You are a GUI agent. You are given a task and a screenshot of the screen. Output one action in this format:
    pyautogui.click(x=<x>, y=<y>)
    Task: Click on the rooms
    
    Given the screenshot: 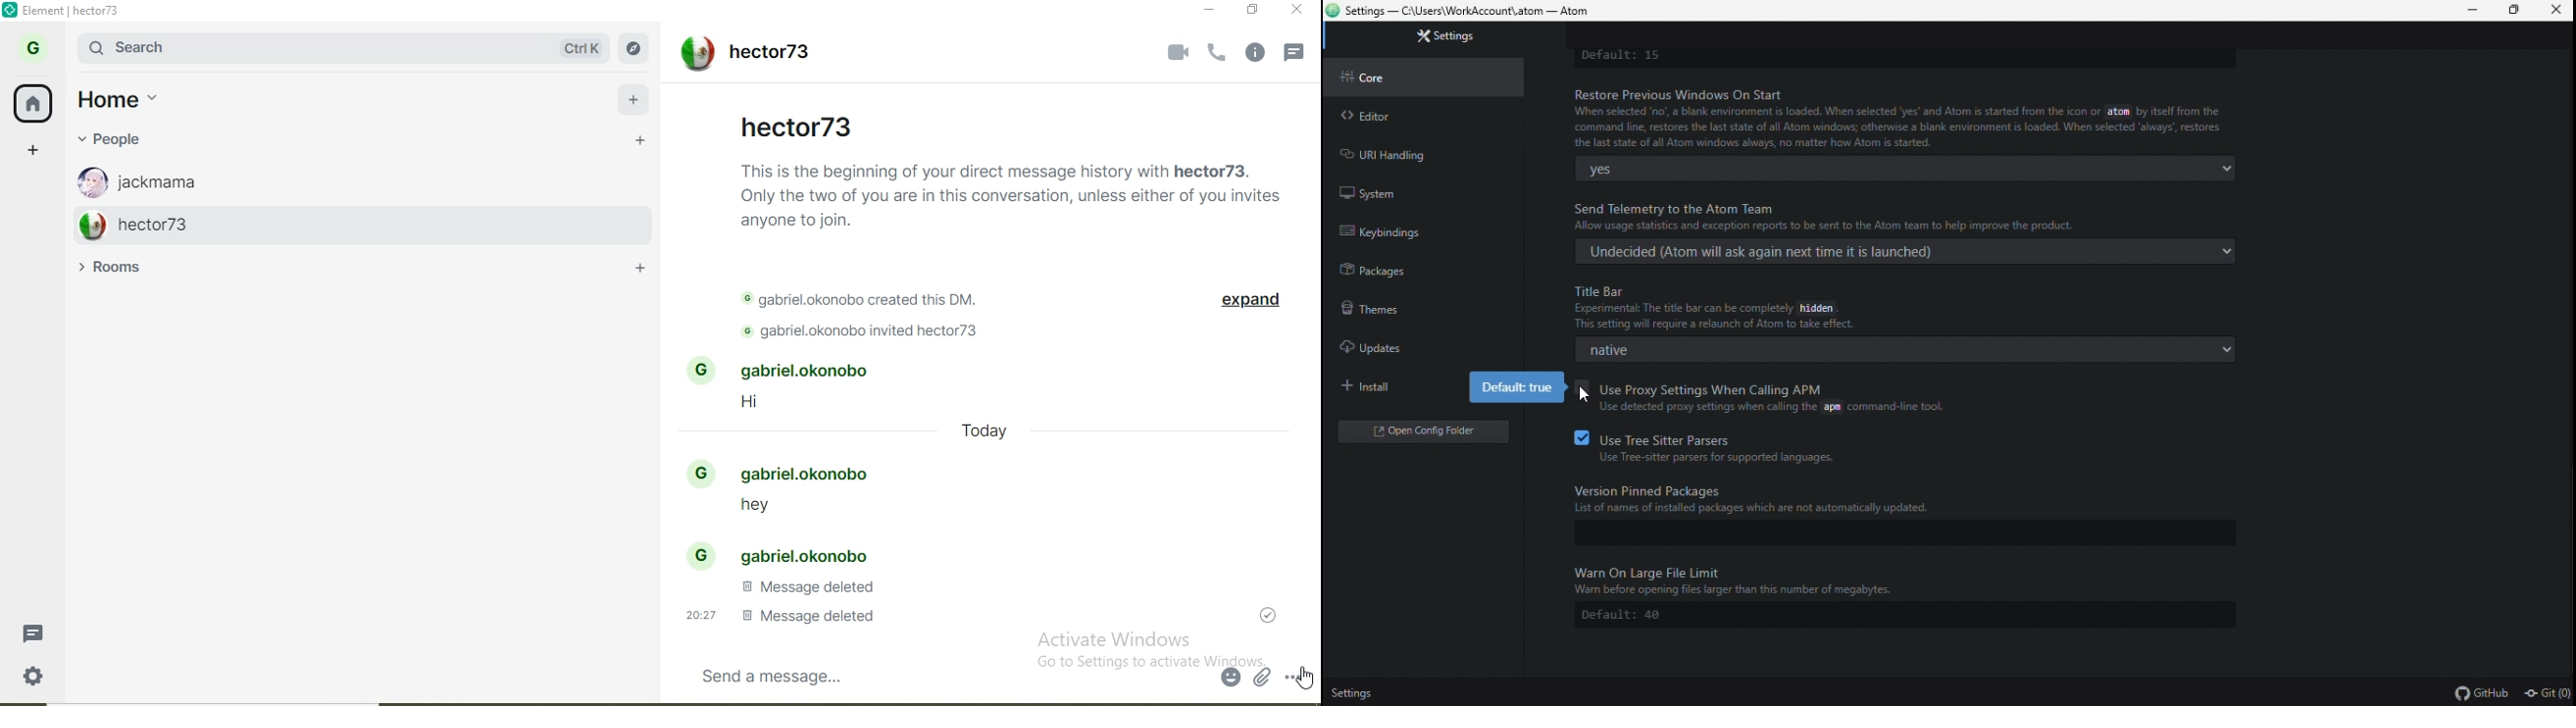 What is the action you would take?
    pyautogui.click(x=120, y=268)
    